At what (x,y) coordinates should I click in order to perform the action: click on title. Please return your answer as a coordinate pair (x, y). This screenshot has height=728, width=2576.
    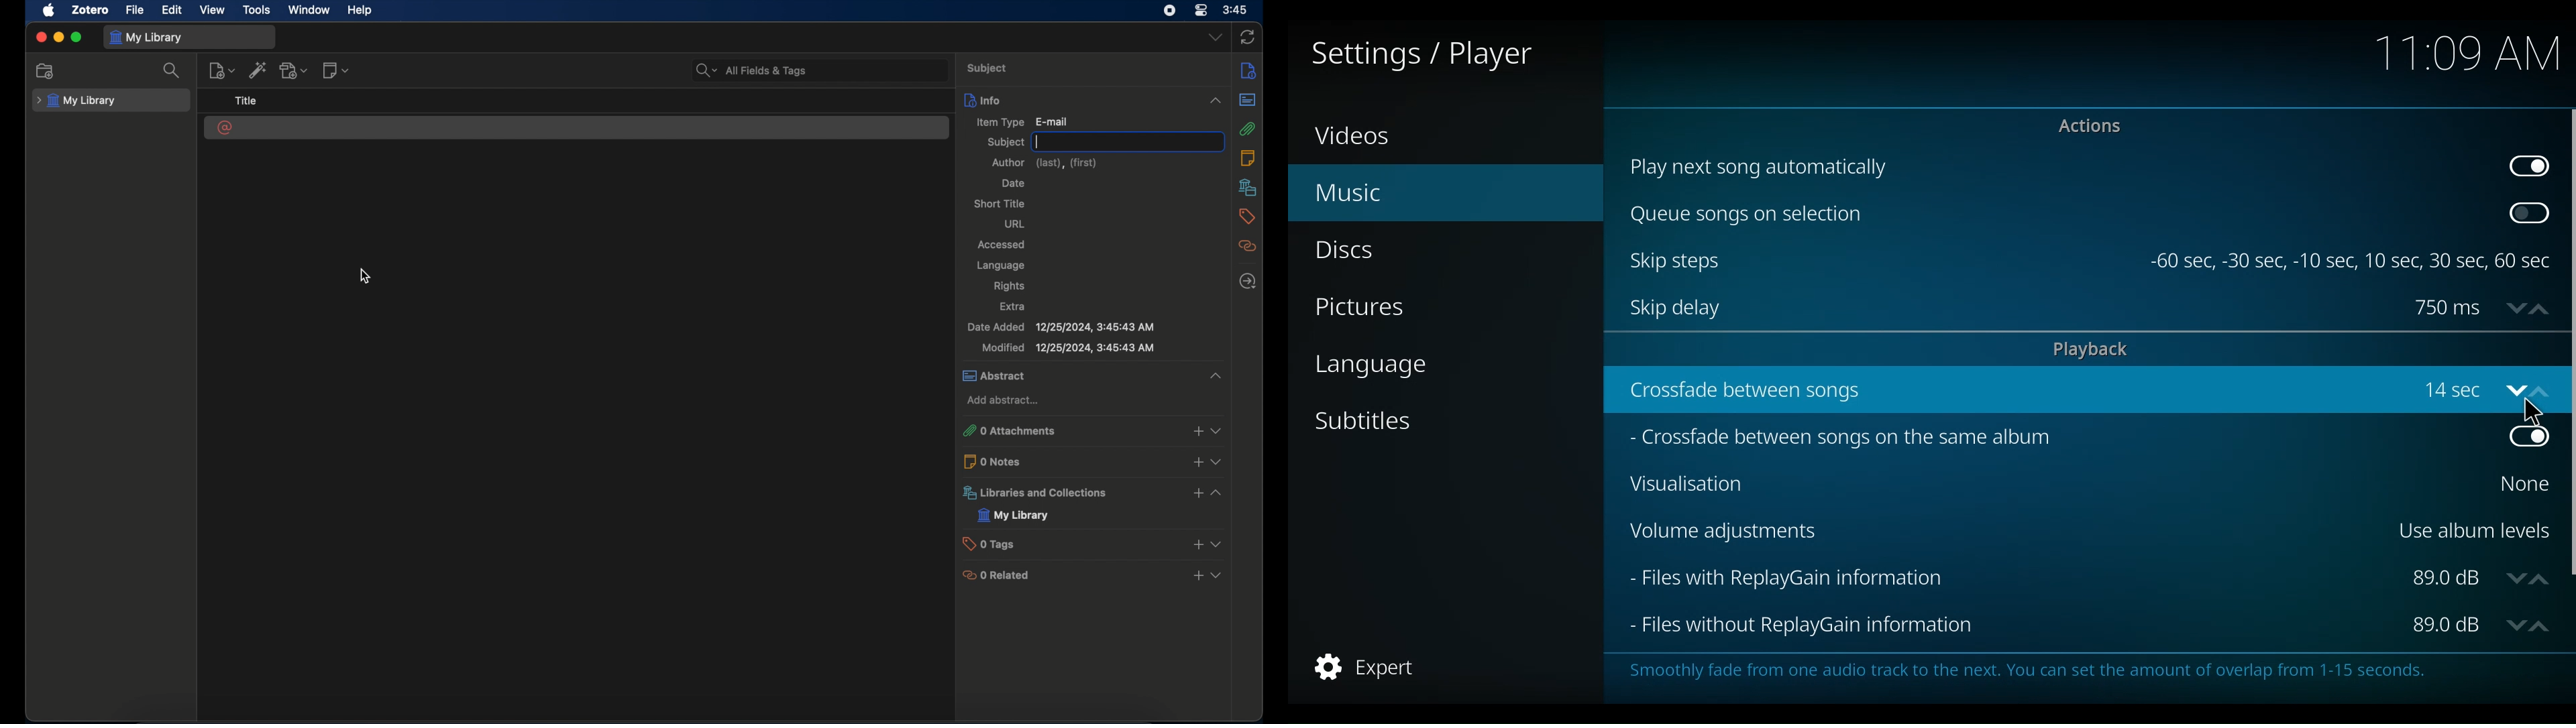
    Looking at the image, I should click on (246, 101).